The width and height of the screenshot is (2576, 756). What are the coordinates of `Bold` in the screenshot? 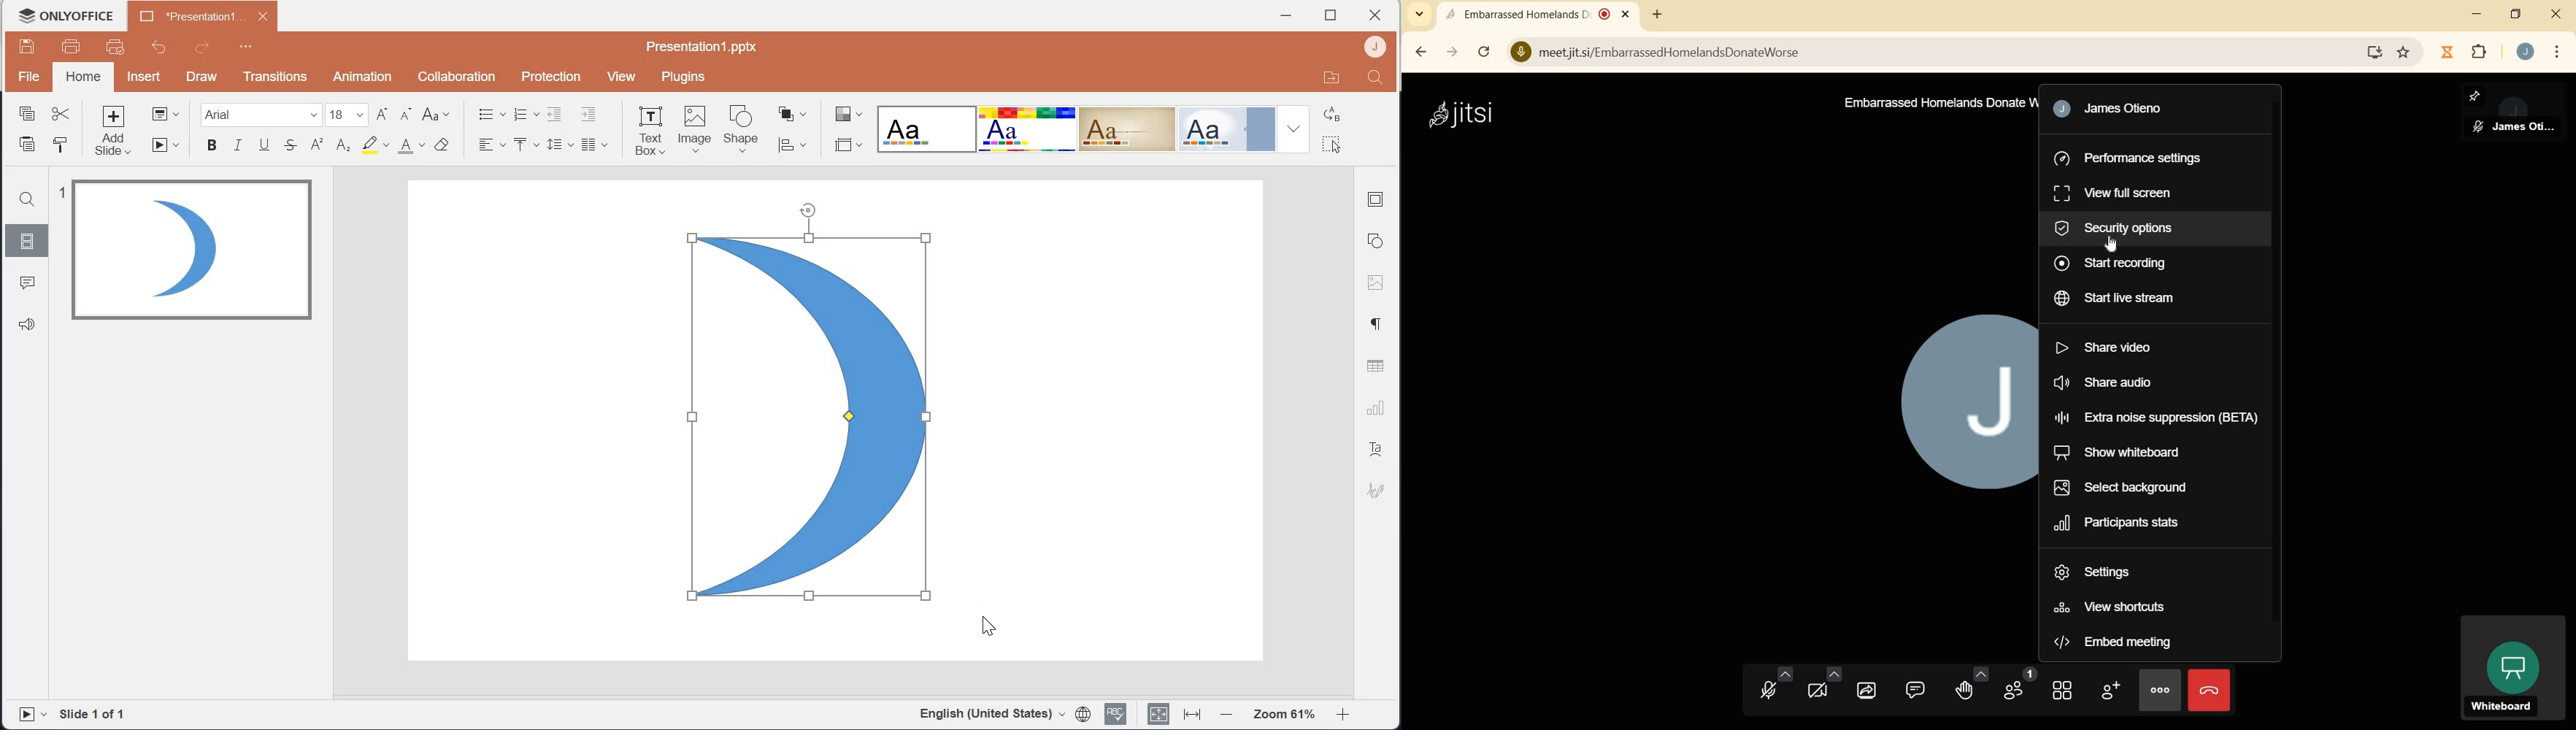 It's located at (212, 145).